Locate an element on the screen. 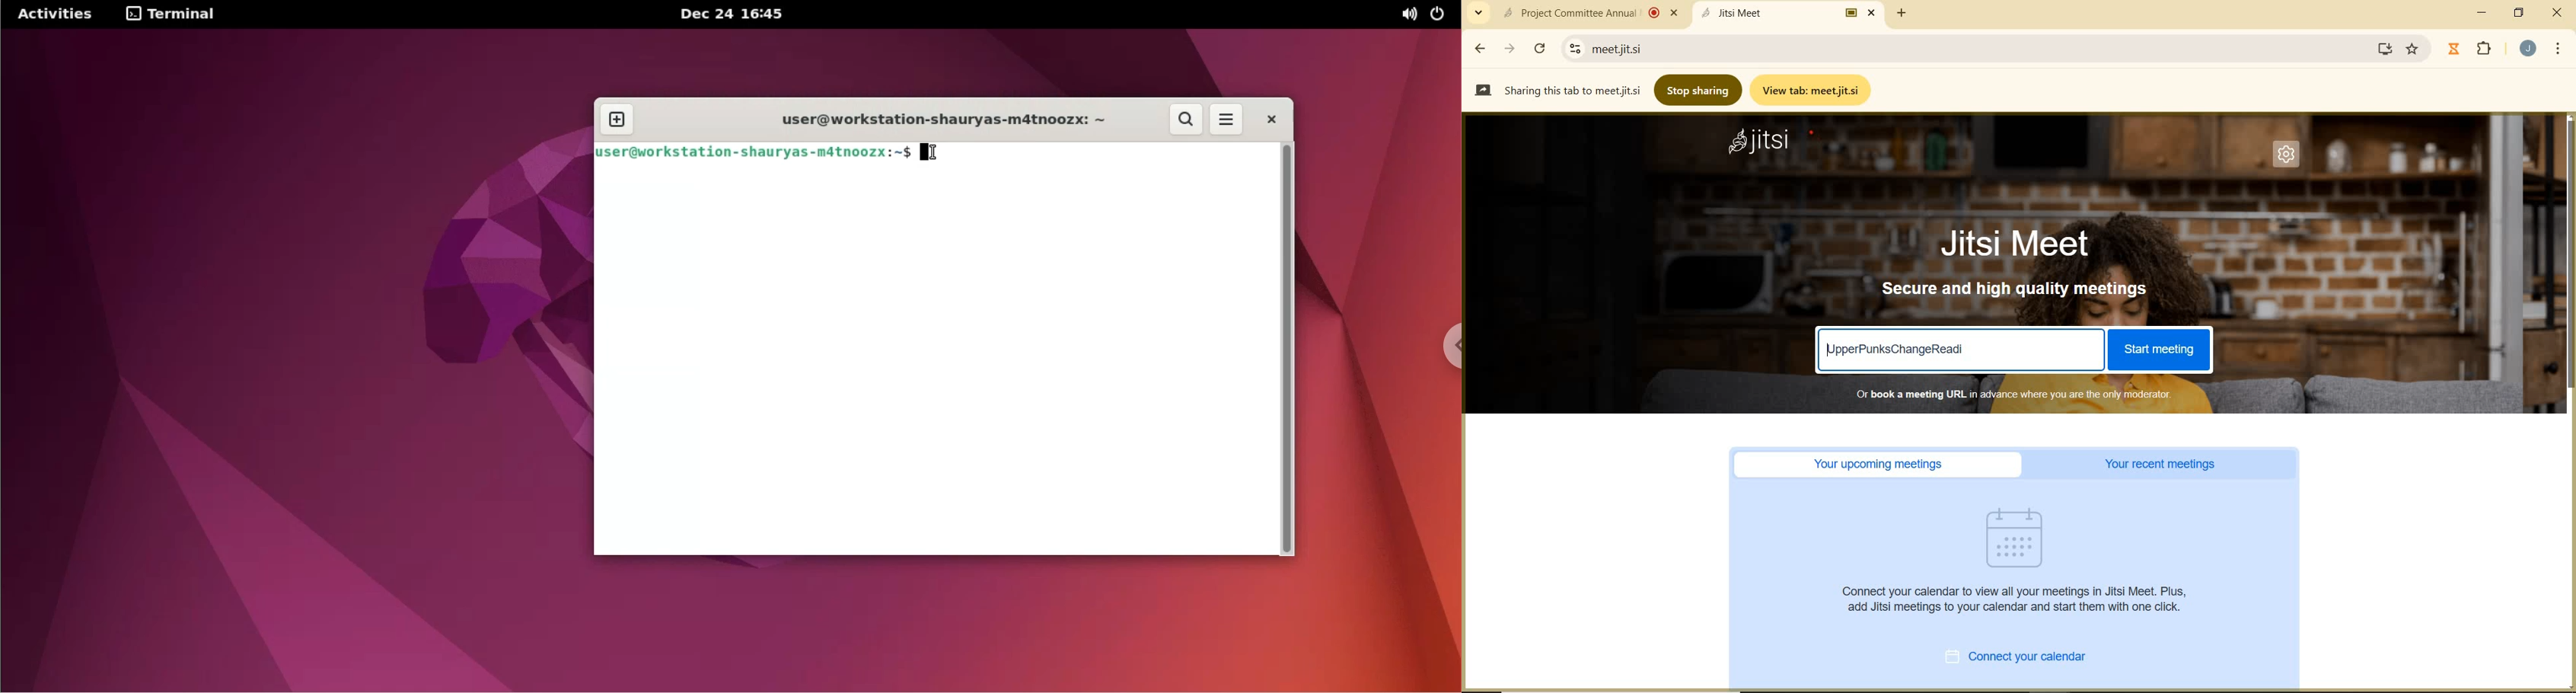 The height and width of the screenshot is (700, 2576). Jitsi Meet is located at coordinates (1791, 13).